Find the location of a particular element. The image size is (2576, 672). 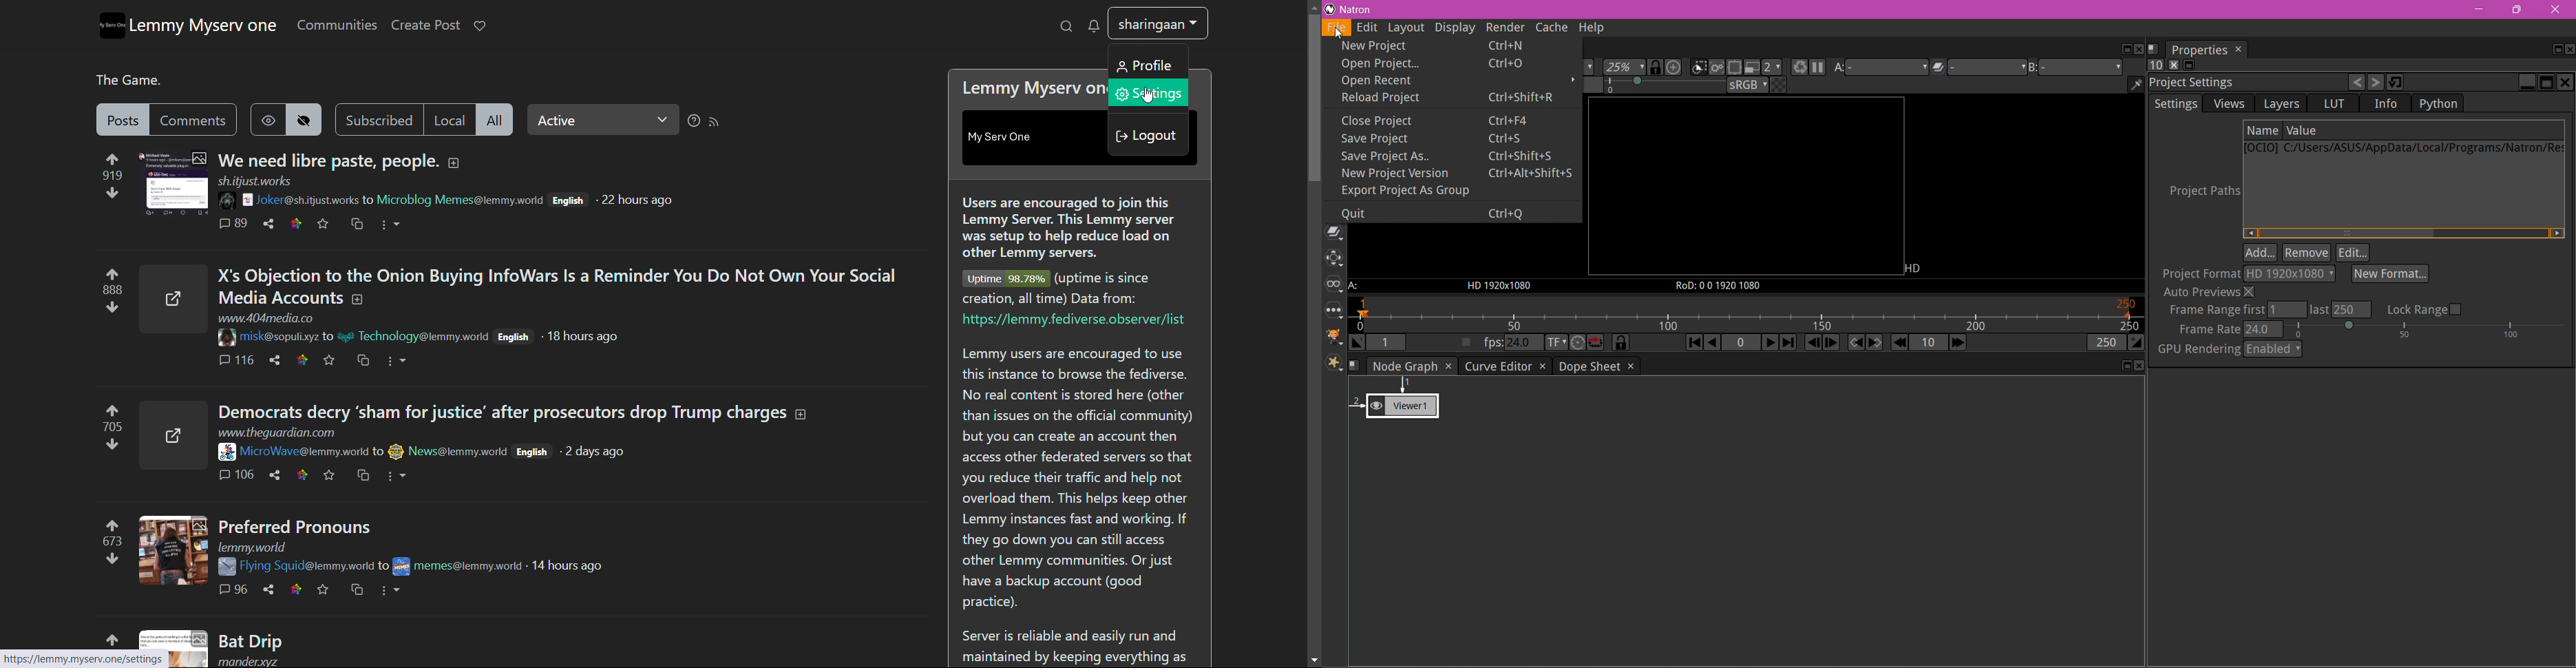

Cursor is located at coordinates (1143, 96).